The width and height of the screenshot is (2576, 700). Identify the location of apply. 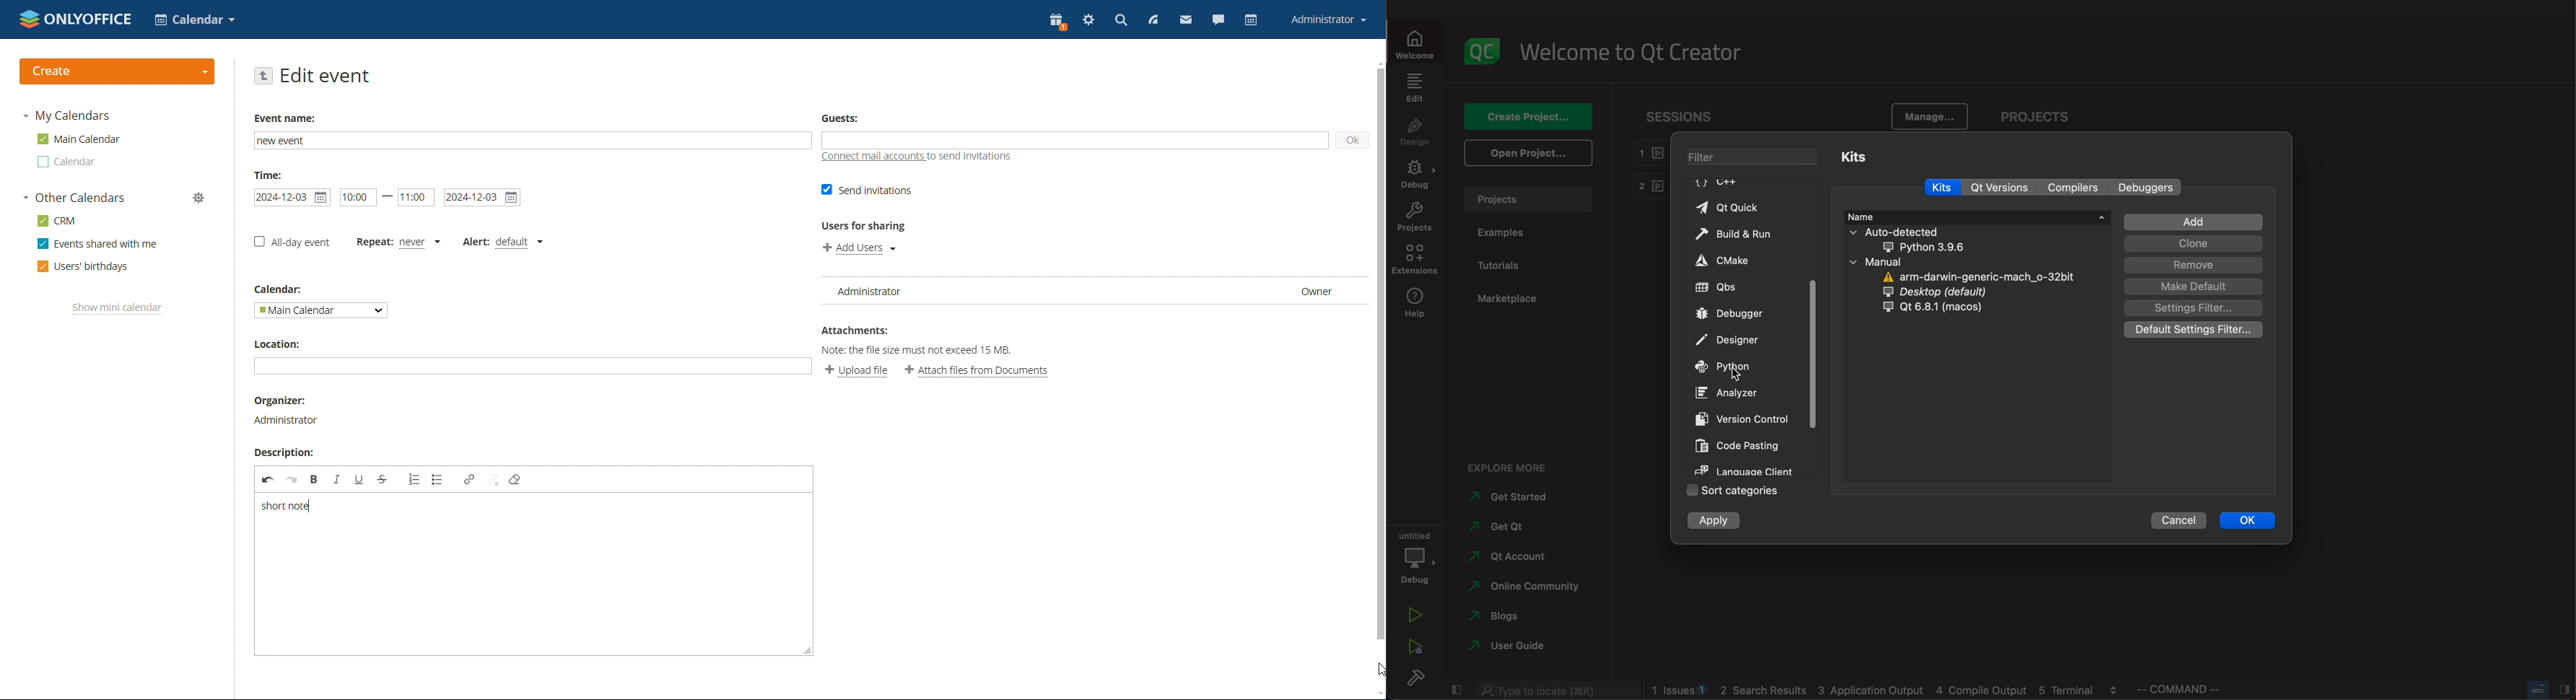
(1716, 522).